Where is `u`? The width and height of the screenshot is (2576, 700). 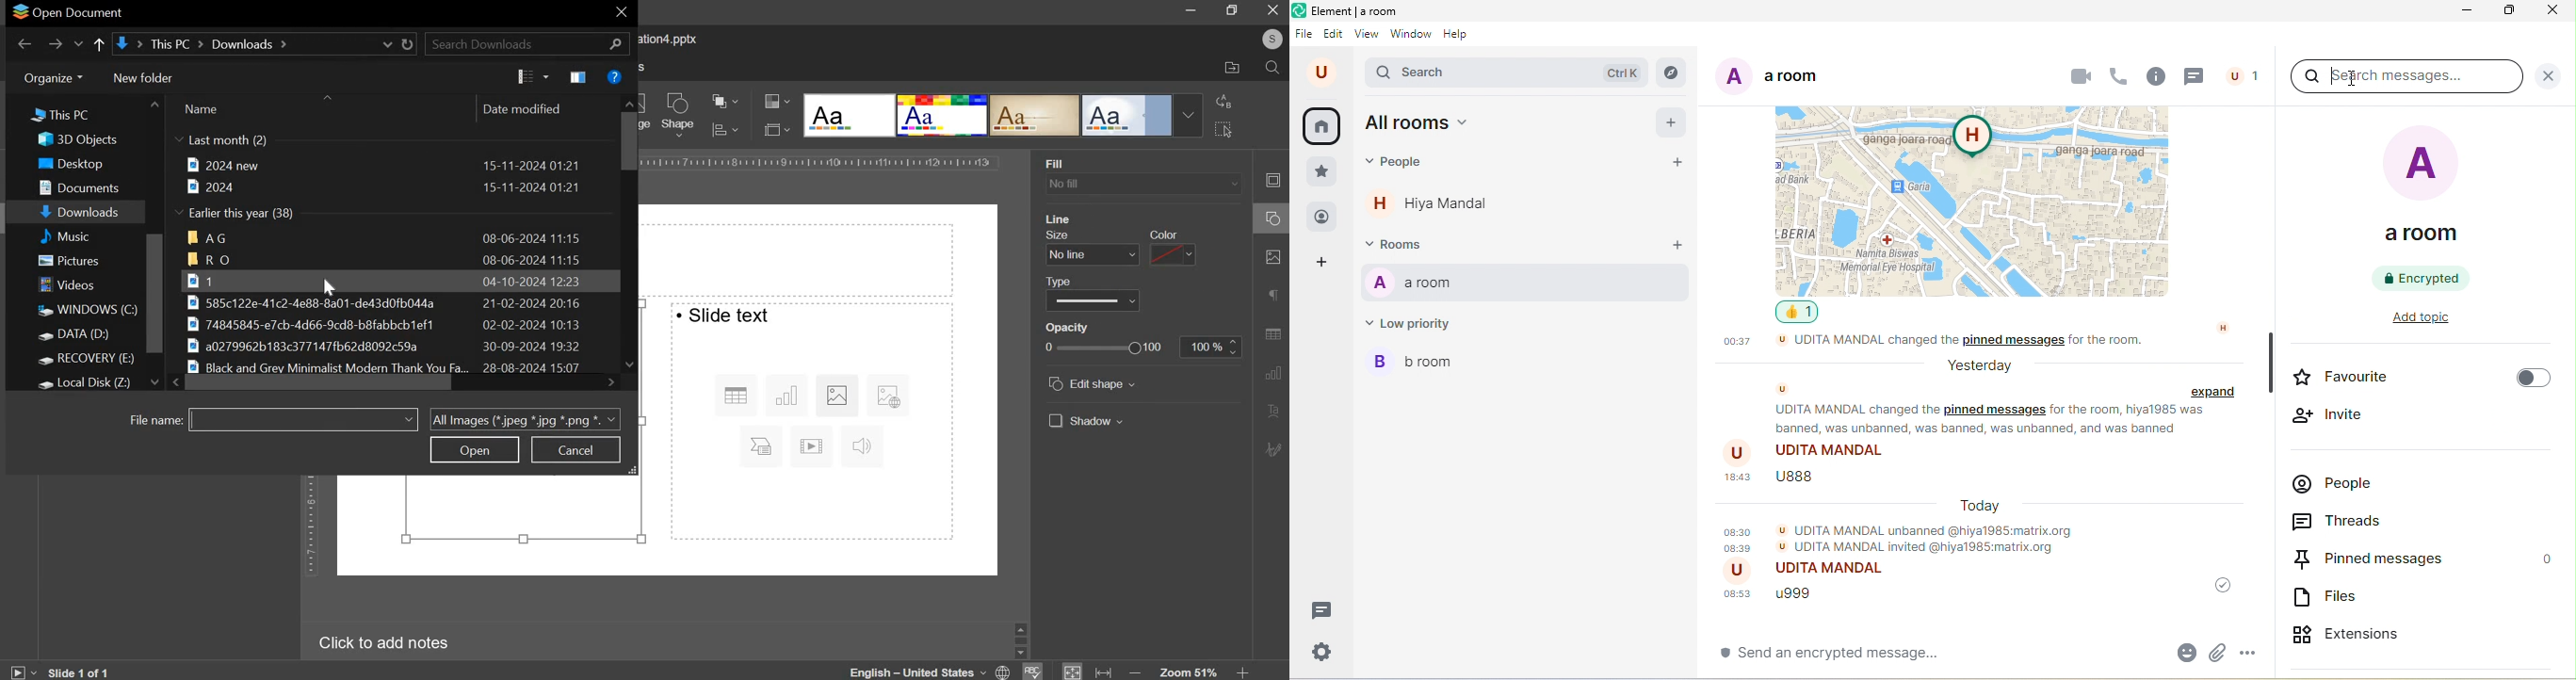 u is located at coordinates (1320, 73).